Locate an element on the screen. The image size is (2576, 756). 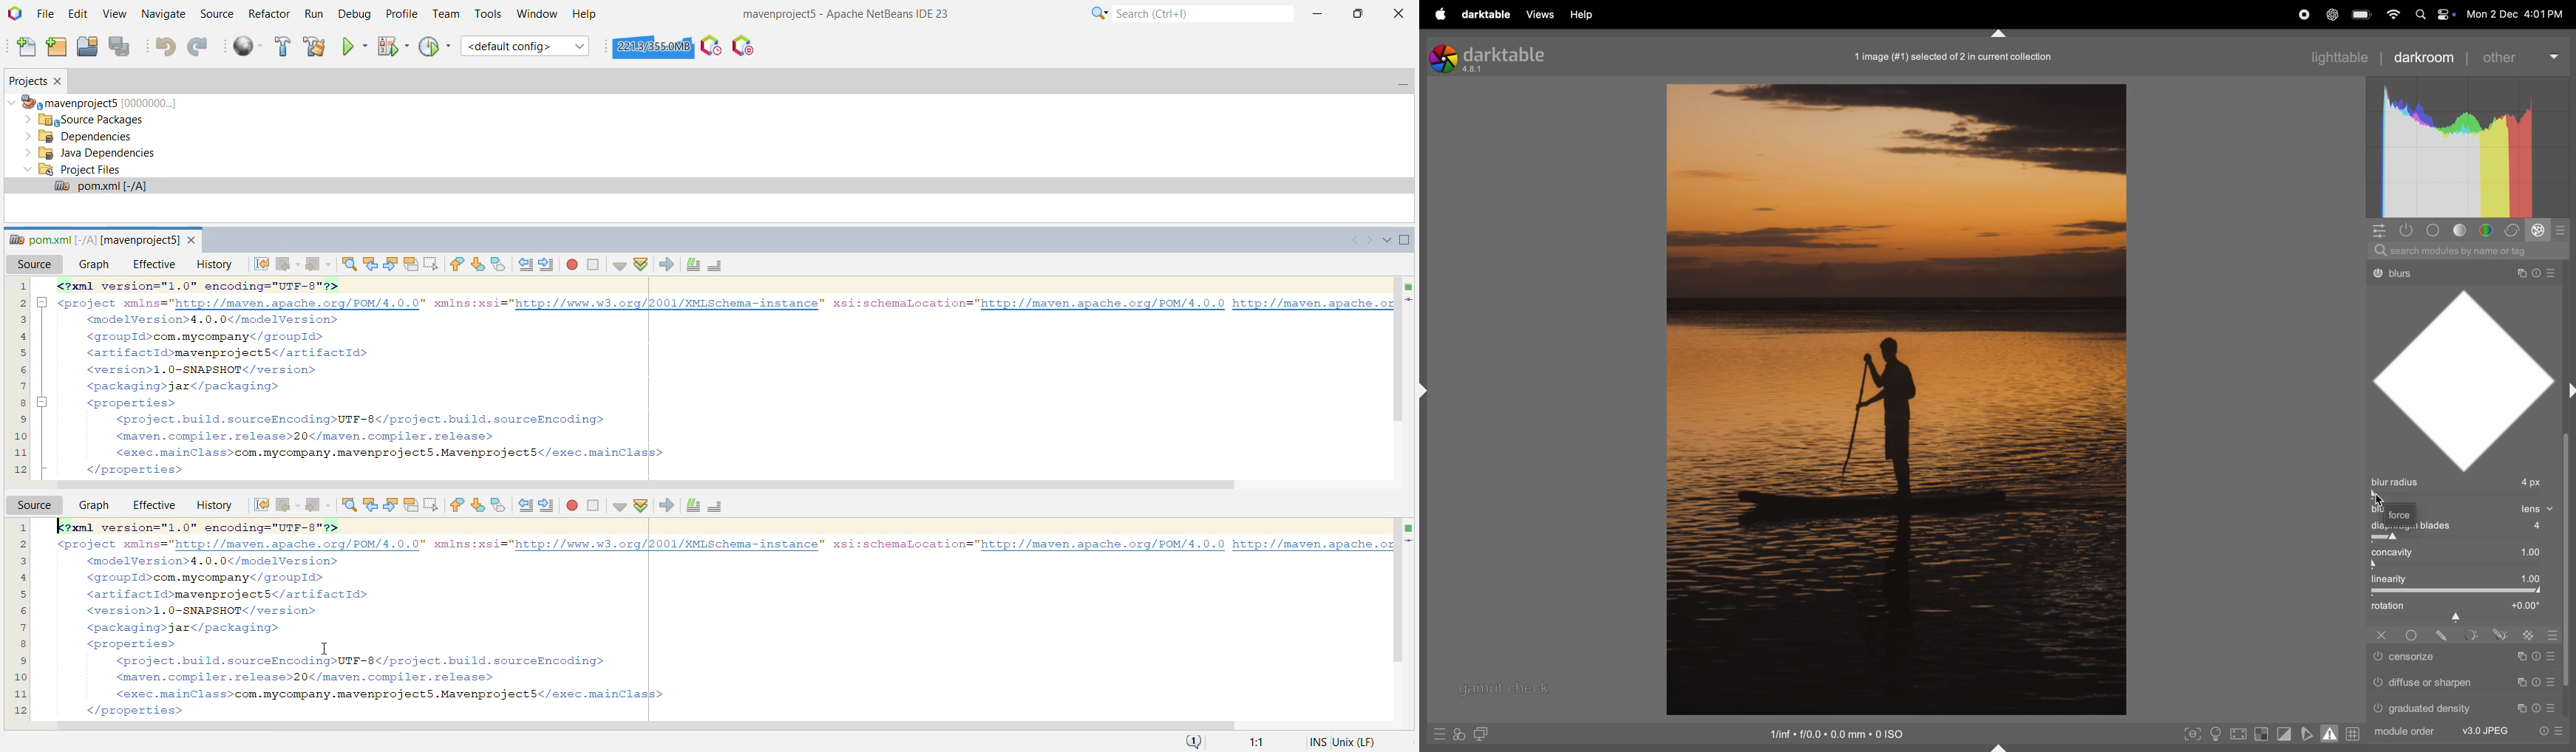
Shift line left is located at coordinates (524, 264).